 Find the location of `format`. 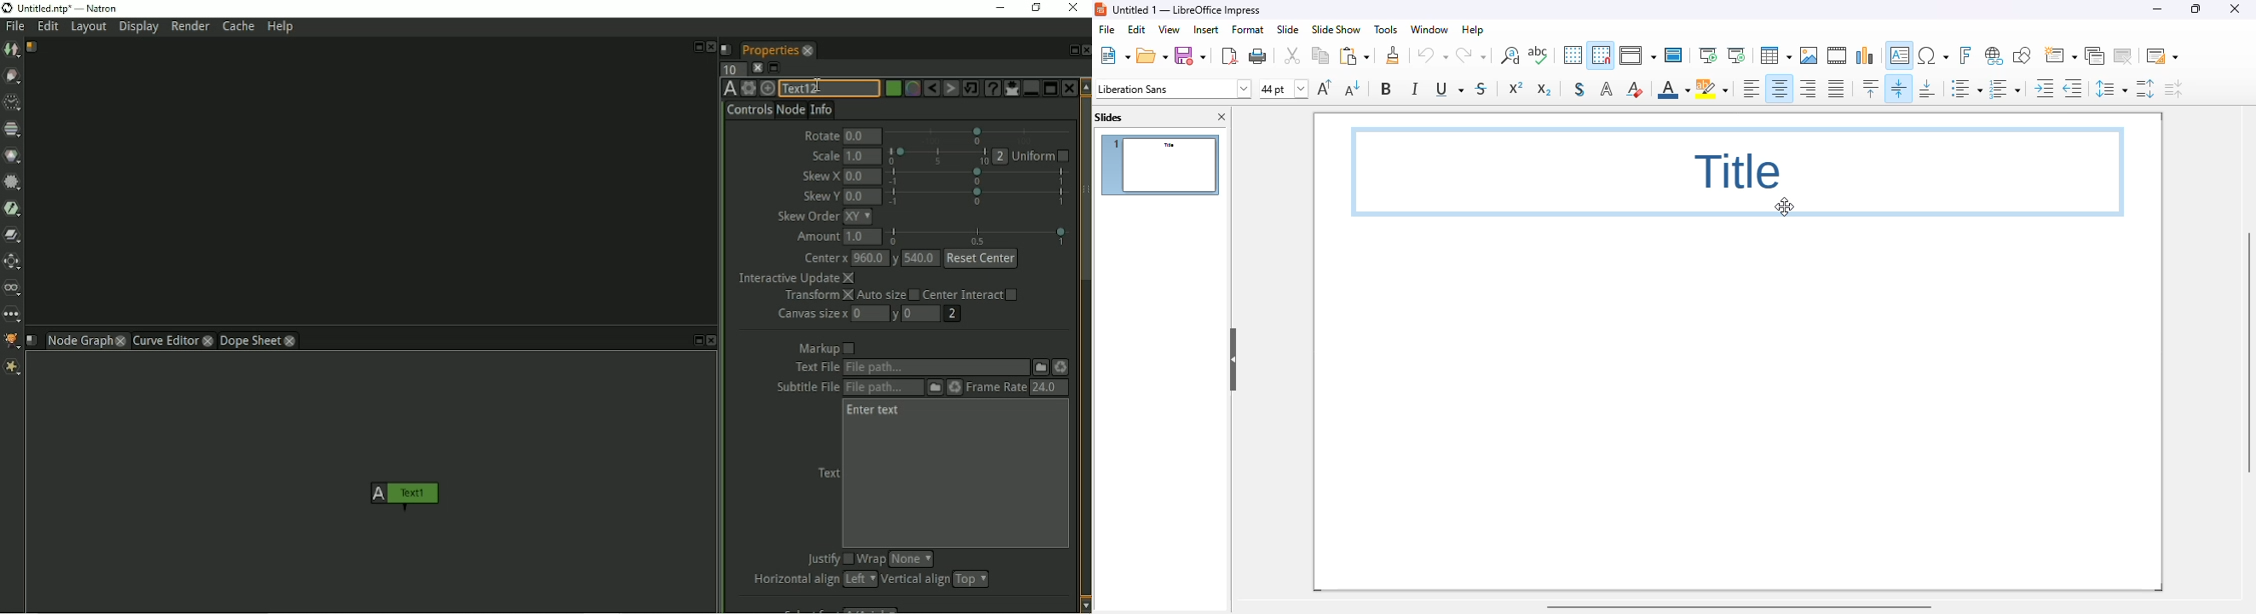

format is located at coordinates (1247, 29).